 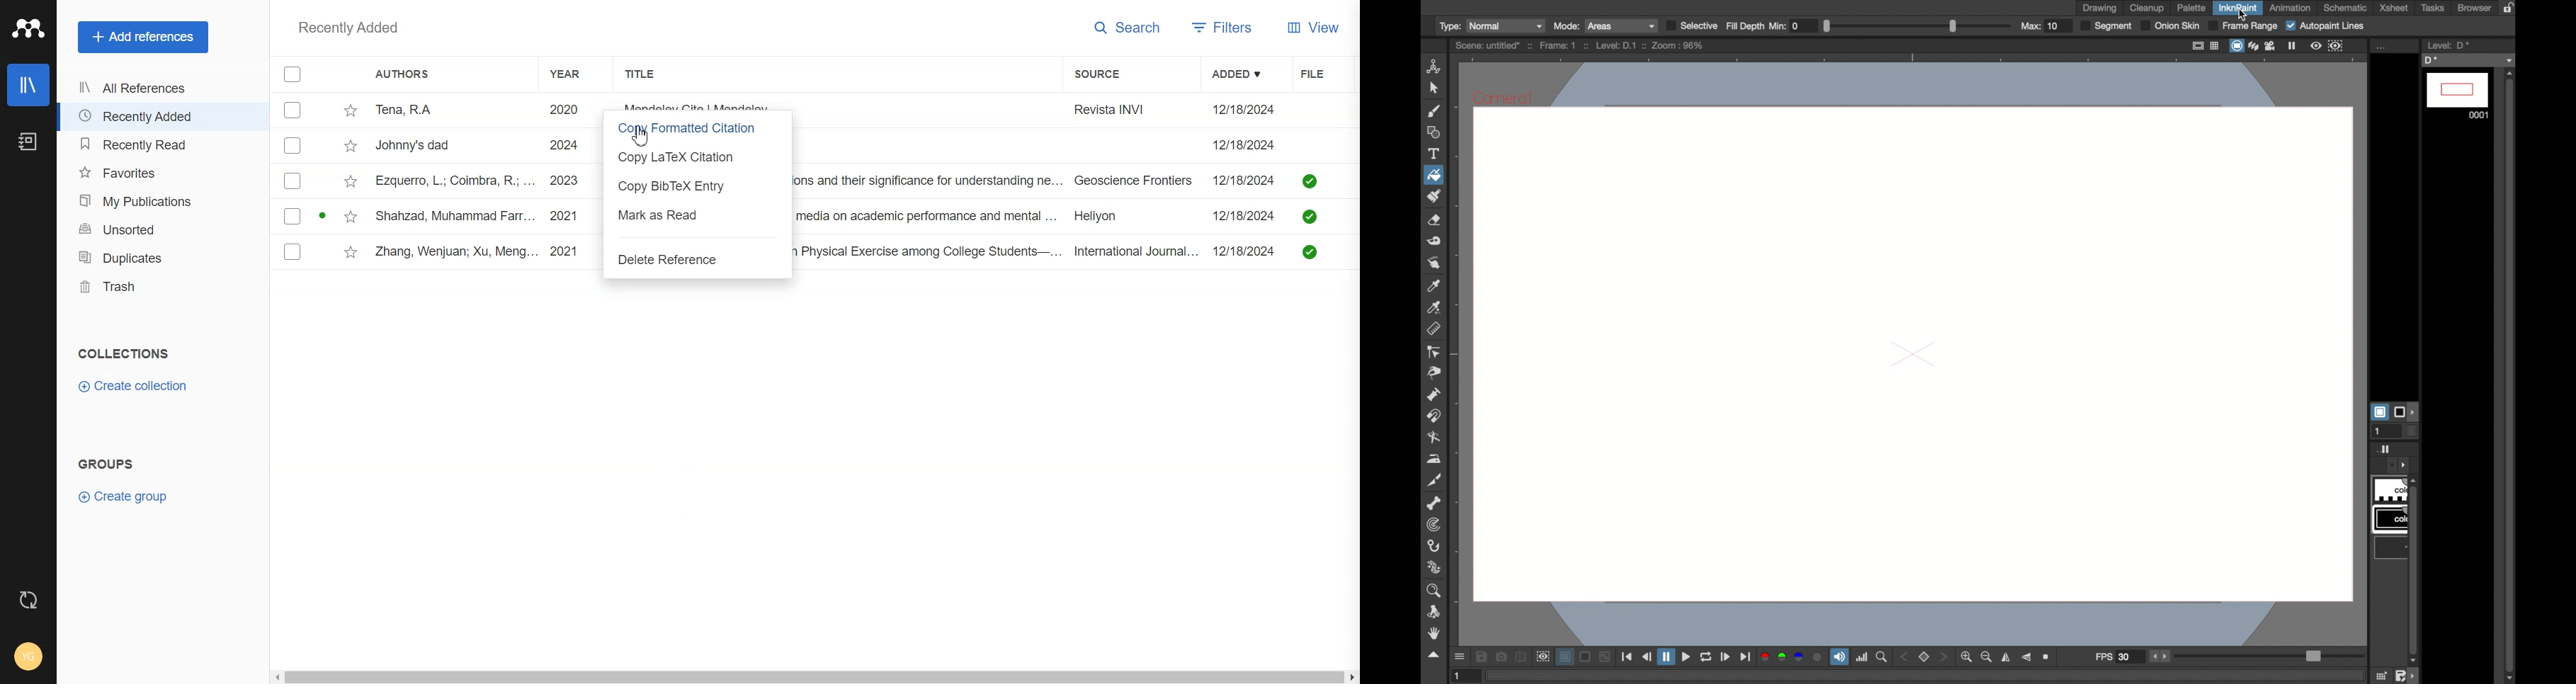 What do you see at coordinates (1433, 329) in the screenshot?
I see `ruler tool` at bounding box center [1433, 329].